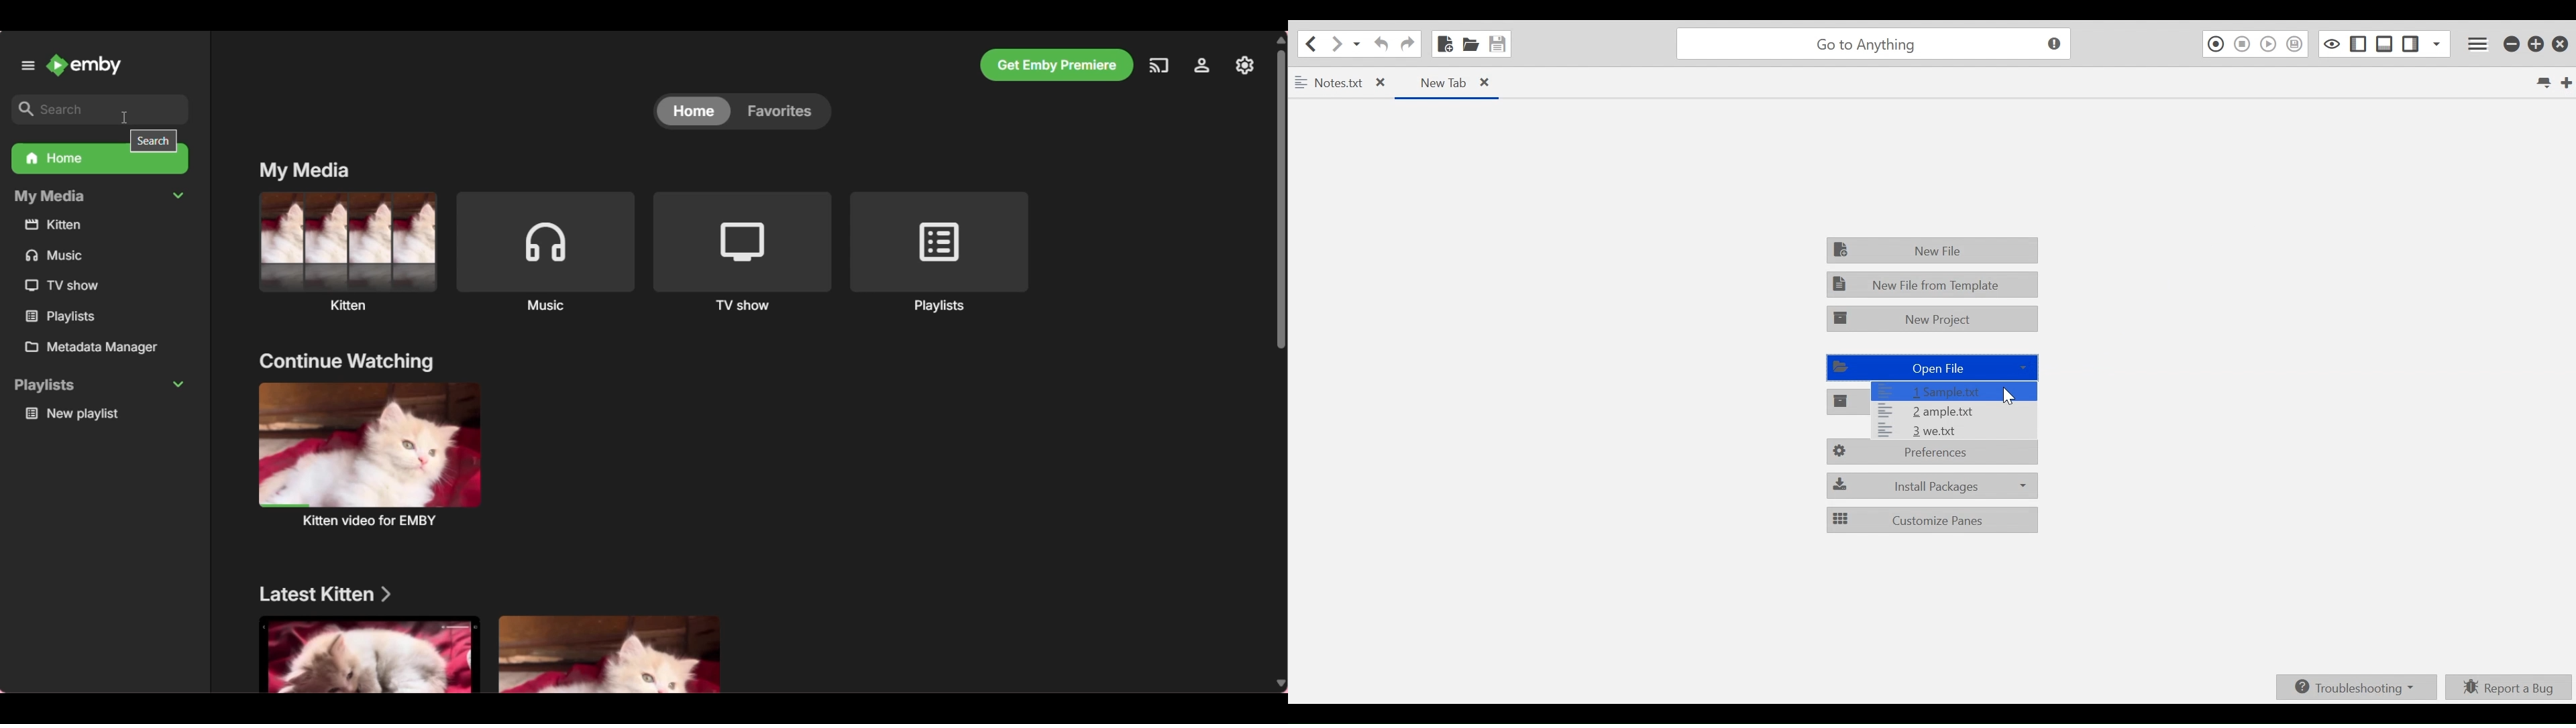 The width and height of the screenshot is (2576, 728). What do you see at coordinates (121, 113) in the screenshot?
I see `cursor` at bounding box center [121, 113].